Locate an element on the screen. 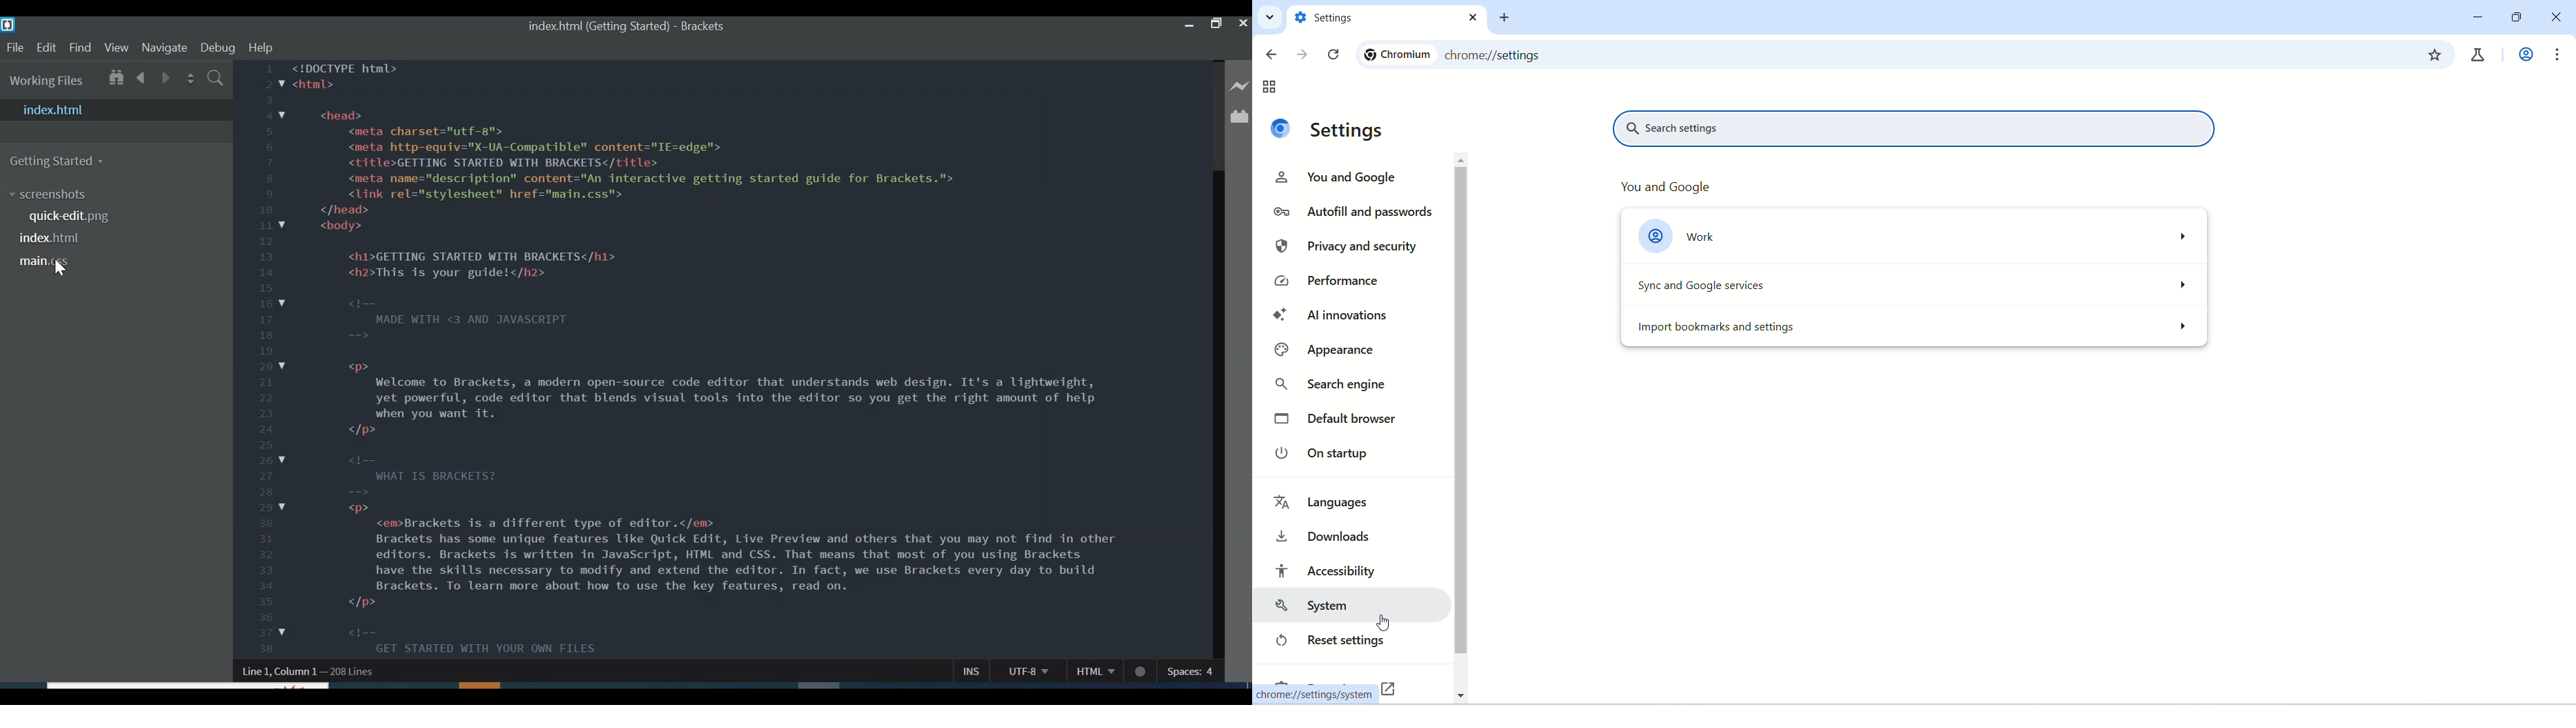 Image resolution: width=2576 pixels, height=728 pixels. Go Back  is located at coordinates (142, 78).